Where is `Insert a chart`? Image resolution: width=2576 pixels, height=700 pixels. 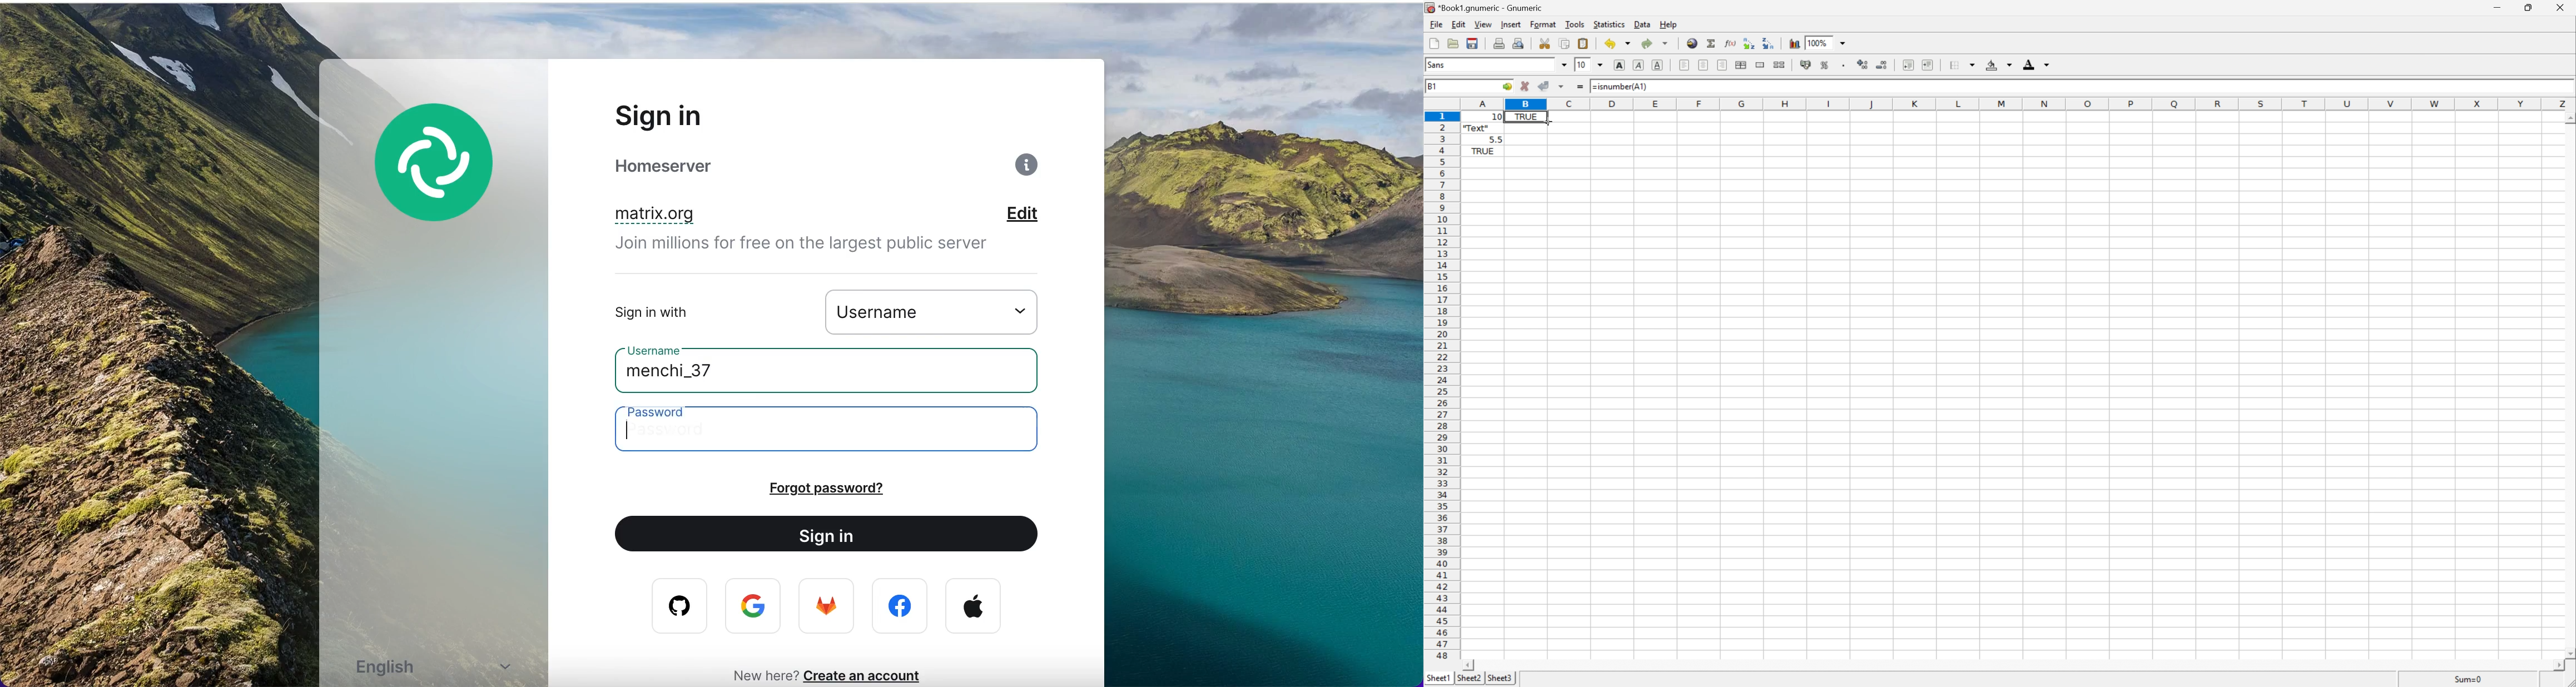
Insert a chart is located at coordinates (1794, 43).